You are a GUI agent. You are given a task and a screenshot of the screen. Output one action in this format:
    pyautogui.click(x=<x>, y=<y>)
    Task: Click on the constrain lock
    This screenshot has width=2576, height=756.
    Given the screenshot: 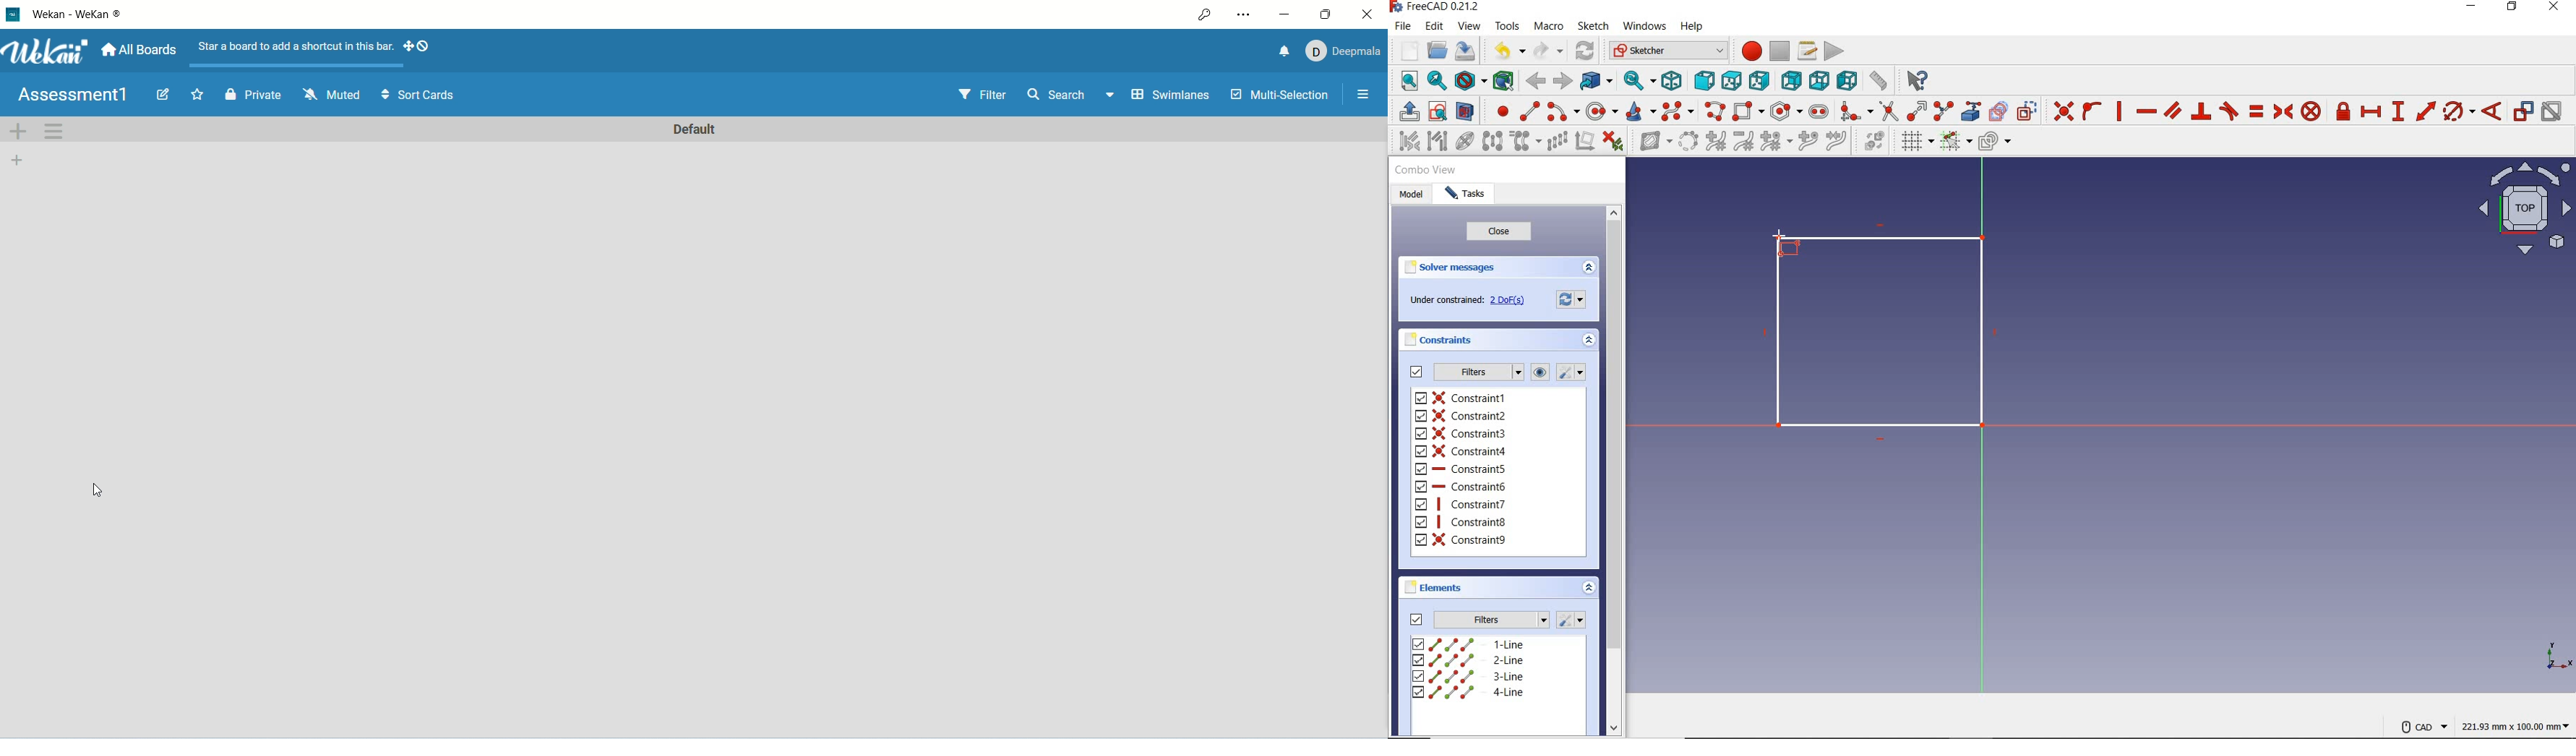 What is the action you would take?
    pyautogui.click(x=2344, y=111)
    